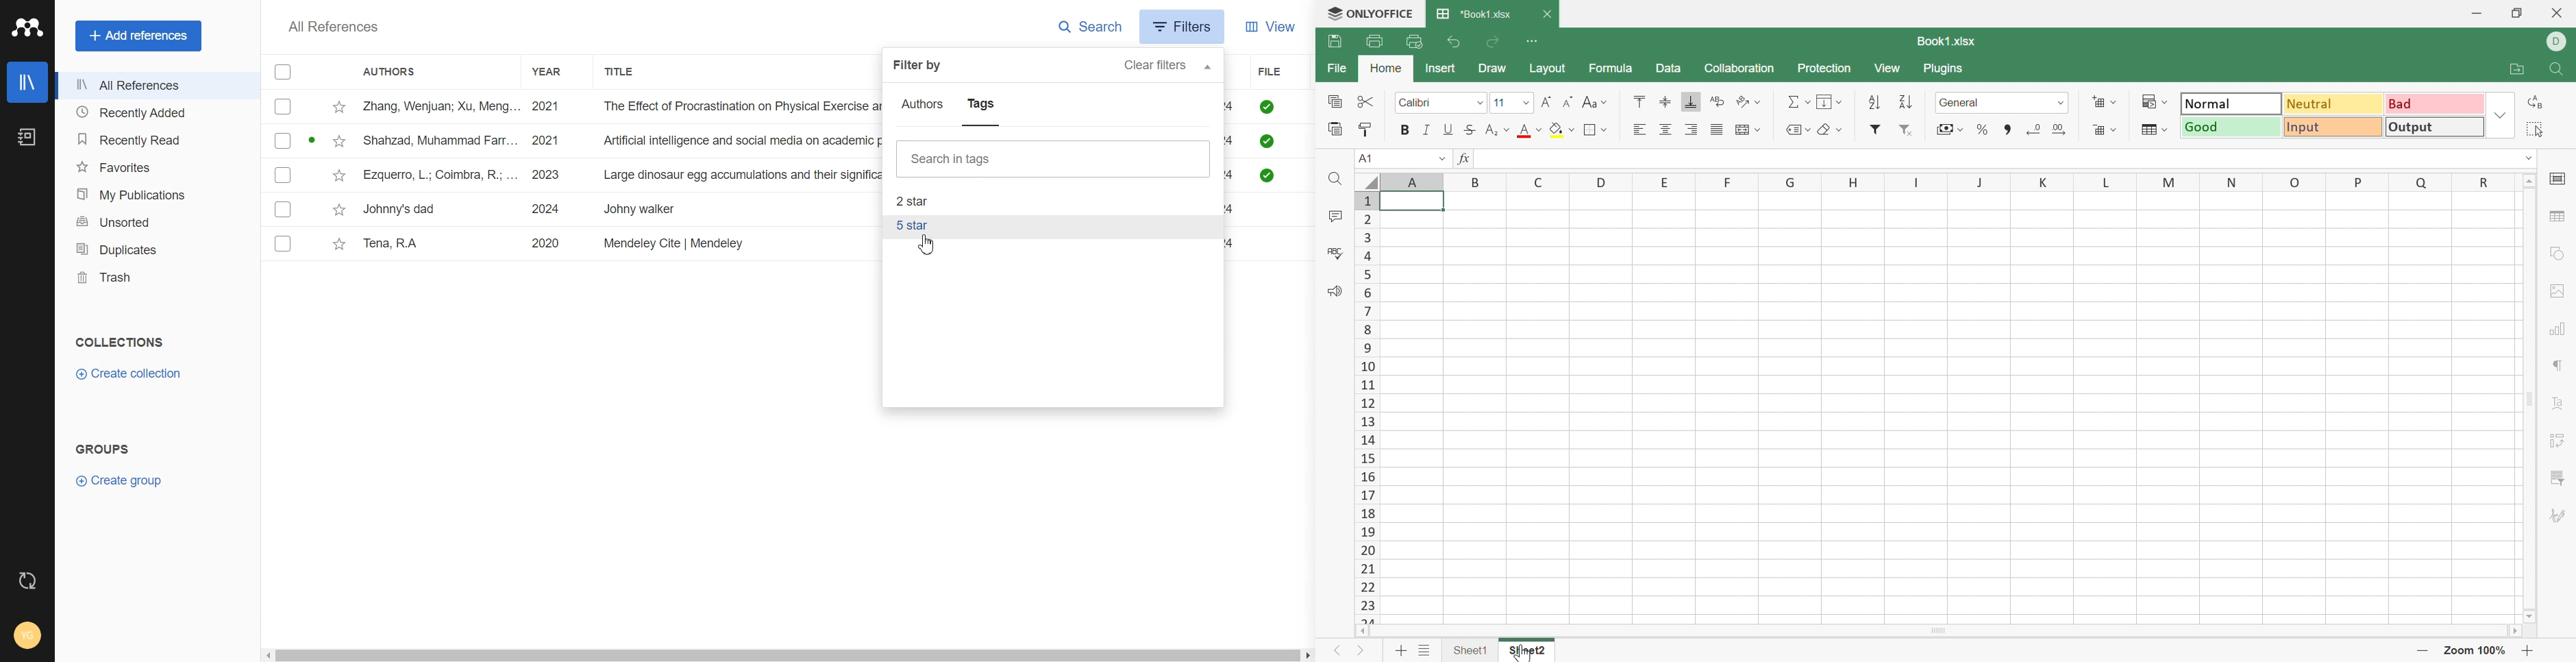 The image size is (2576, 672). Describe the element at coordinates (397, 71) in the screenshot. I see `Authors` at that location.